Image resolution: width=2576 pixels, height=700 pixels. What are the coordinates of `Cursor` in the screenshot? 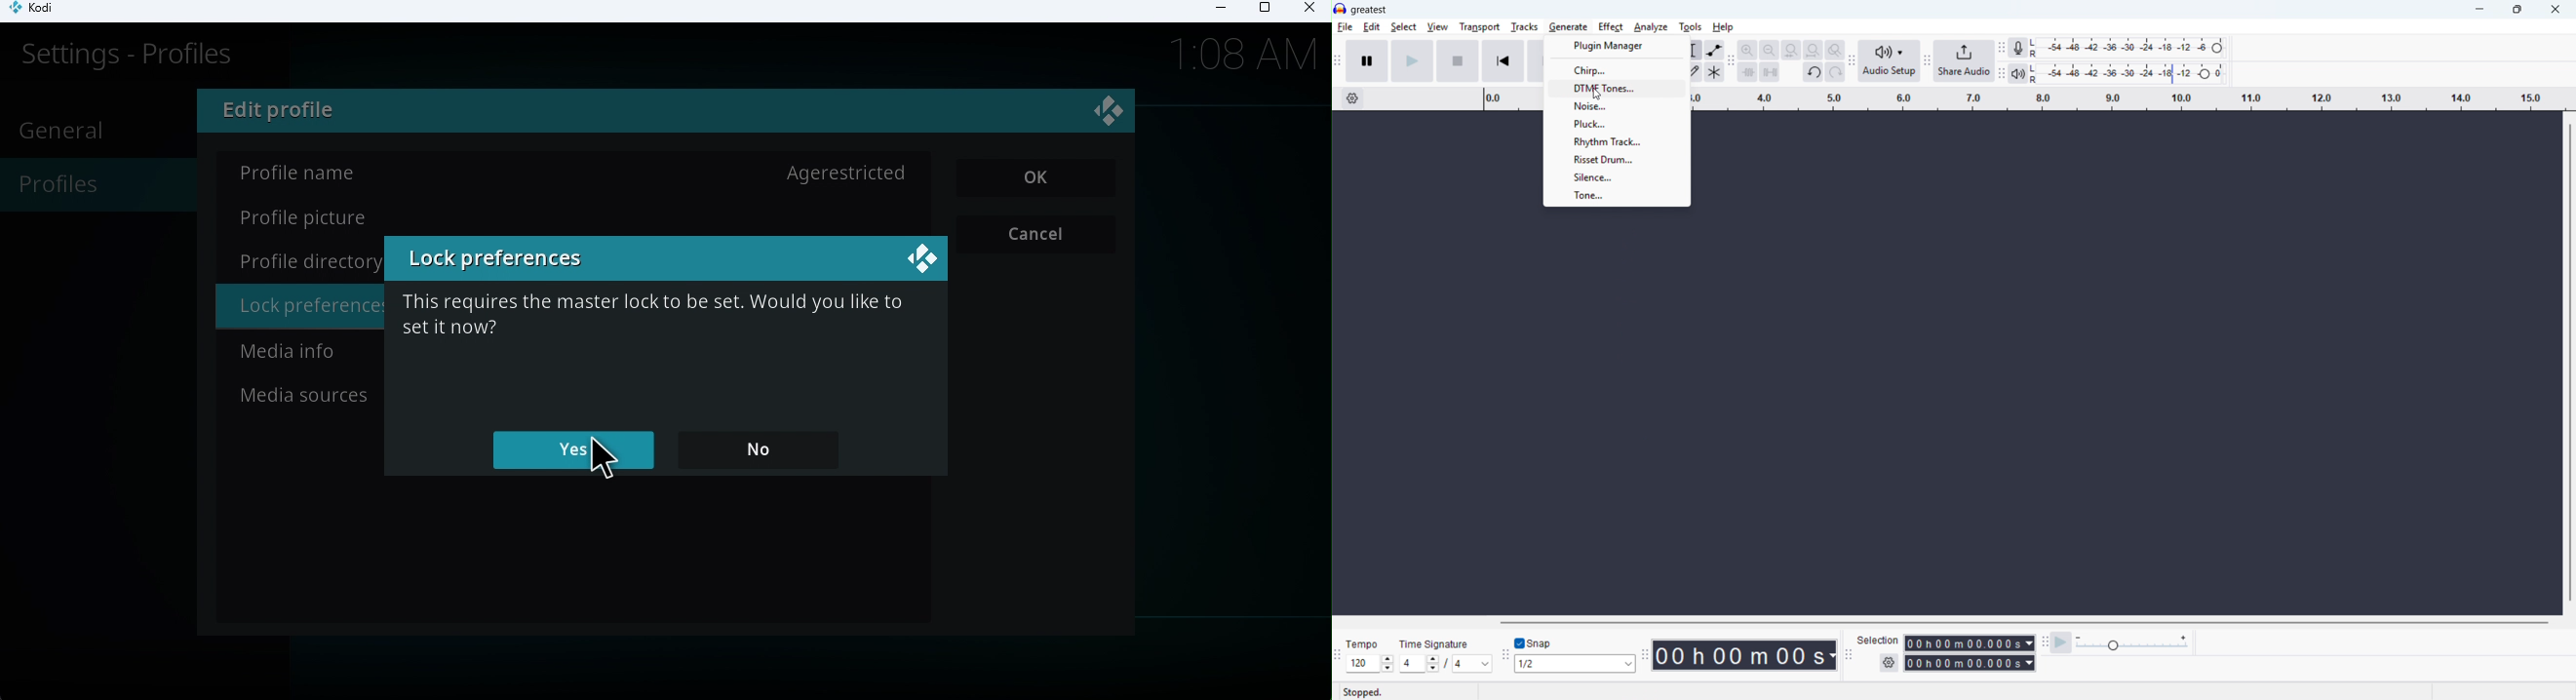 It's located at (1596, 95).